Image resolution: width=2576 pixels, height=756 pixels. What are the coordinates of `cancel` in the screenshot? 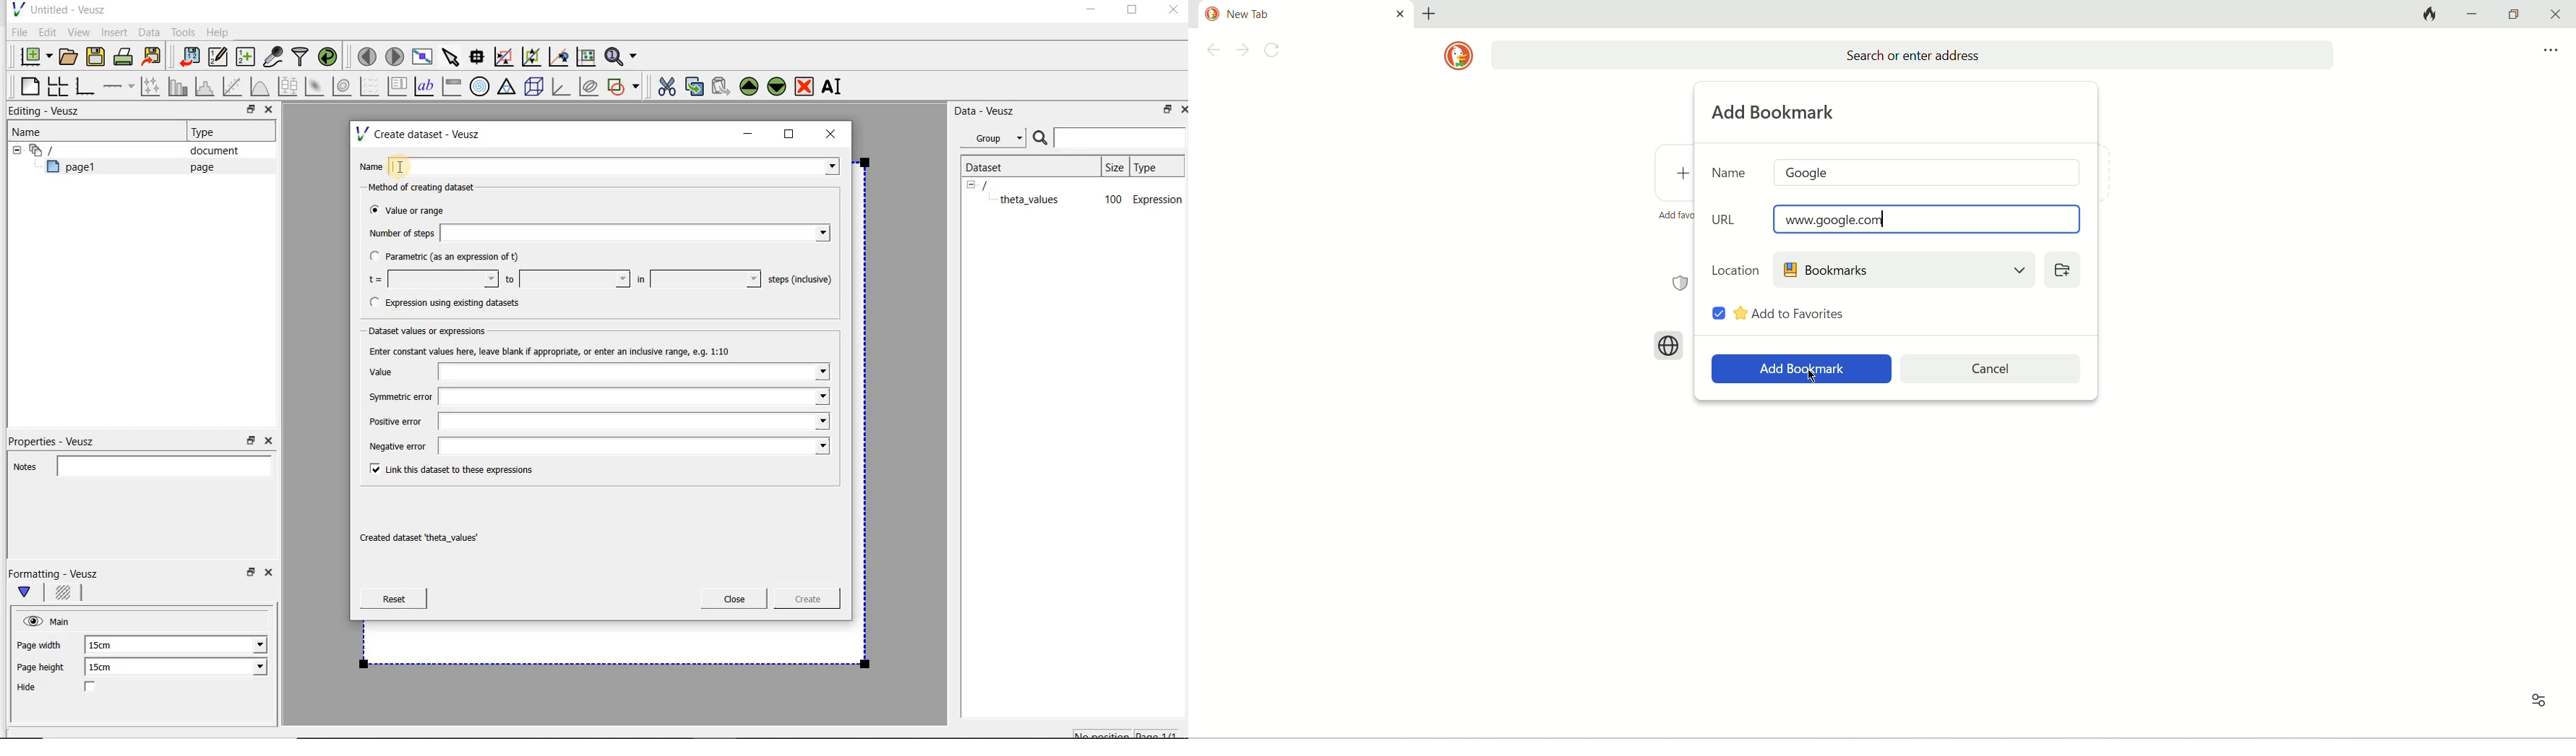 It's located at (1992, 369).